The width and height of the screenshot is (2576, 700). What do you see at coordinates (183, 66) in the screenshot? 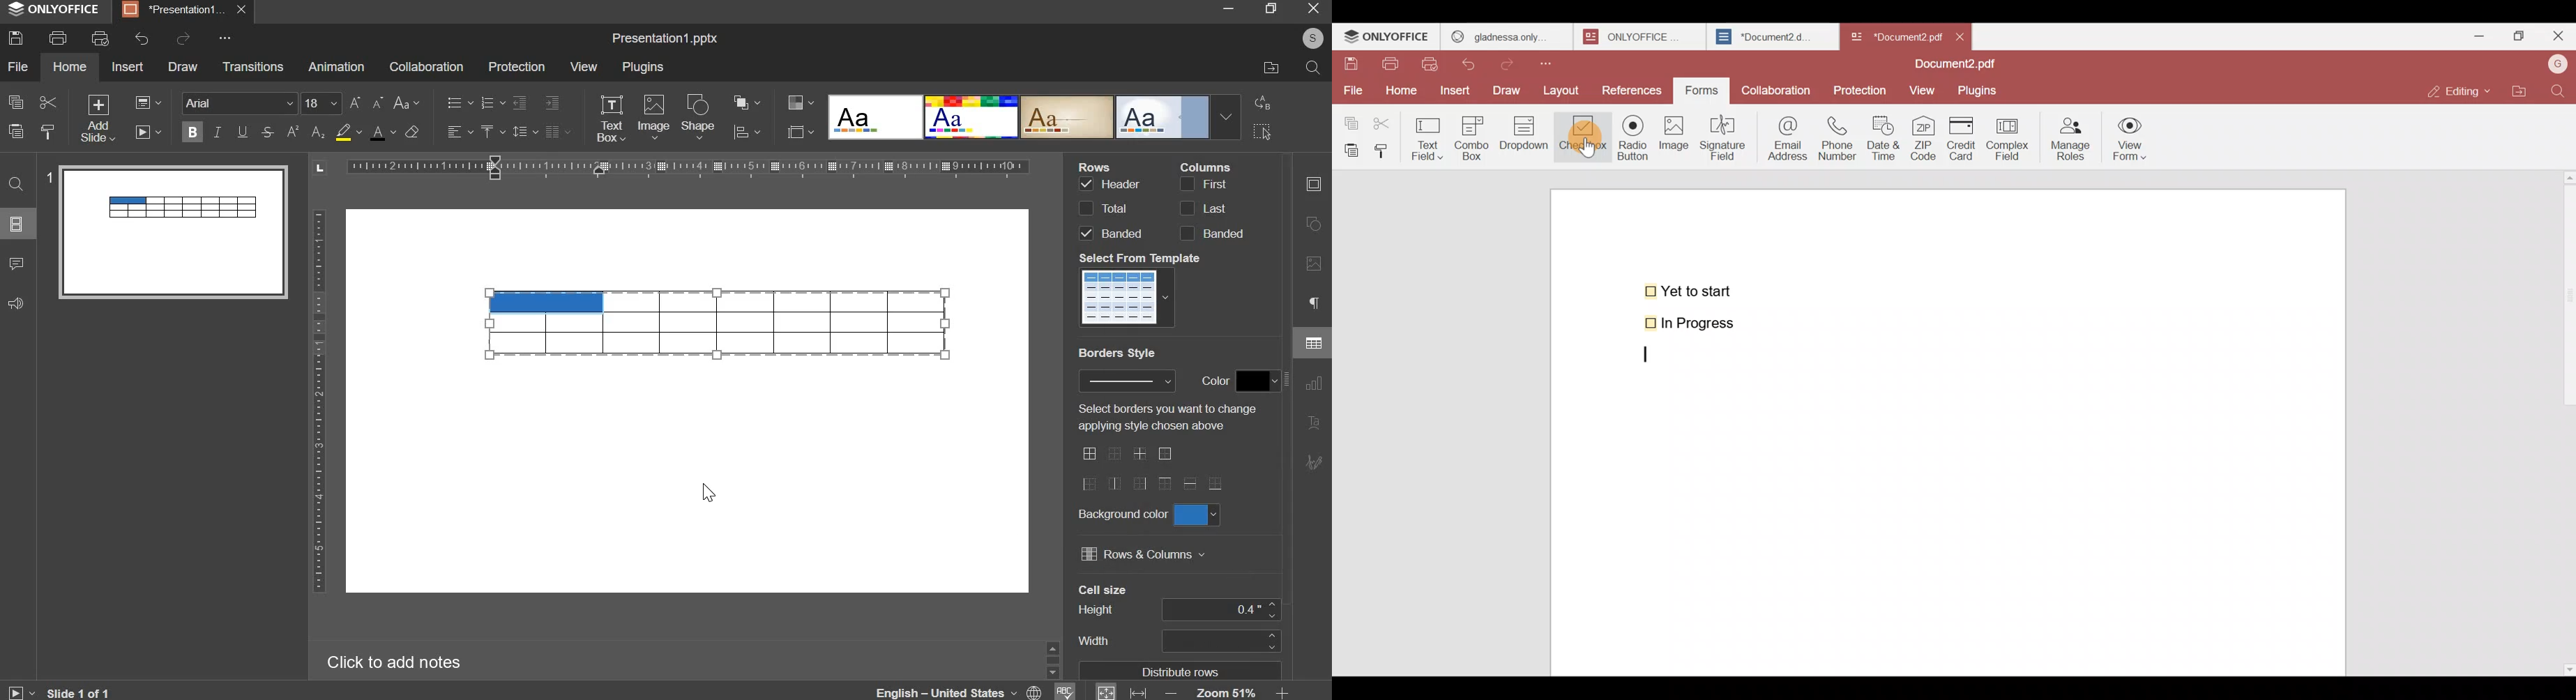
I see `draw` at bounding box center [183, 66].